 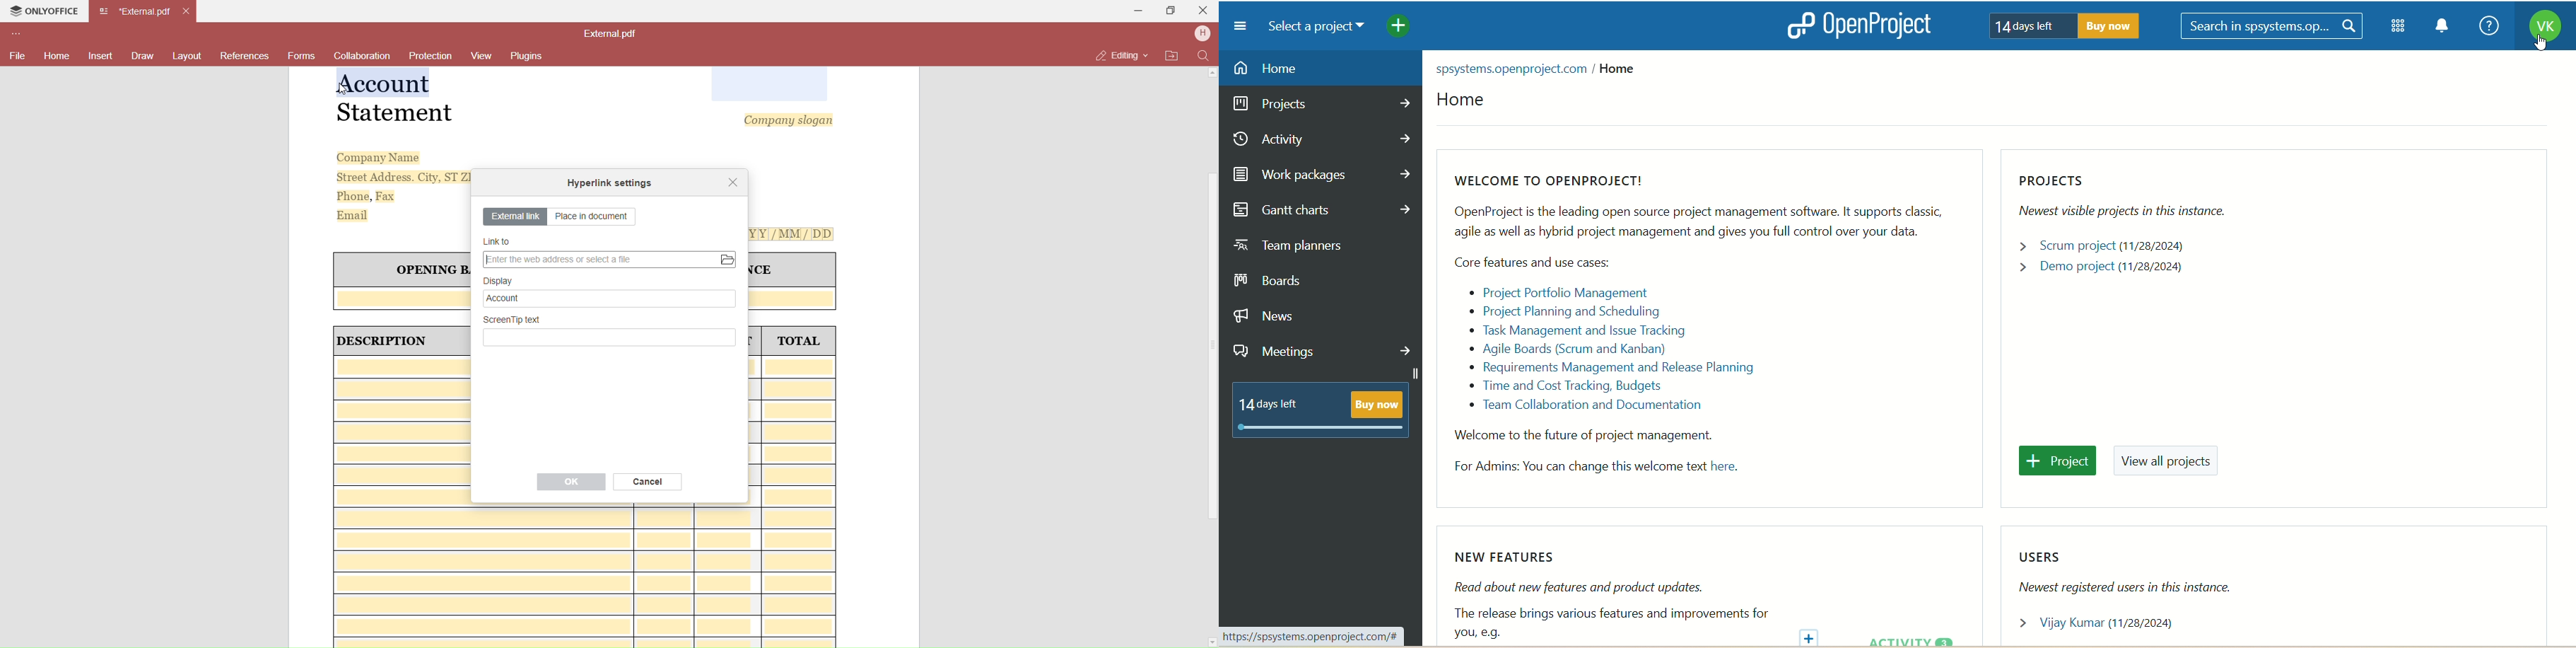 What do you see at coordinates (2544, 28) in the screenshot?
I see `account` at bounding box center [2544, 28].